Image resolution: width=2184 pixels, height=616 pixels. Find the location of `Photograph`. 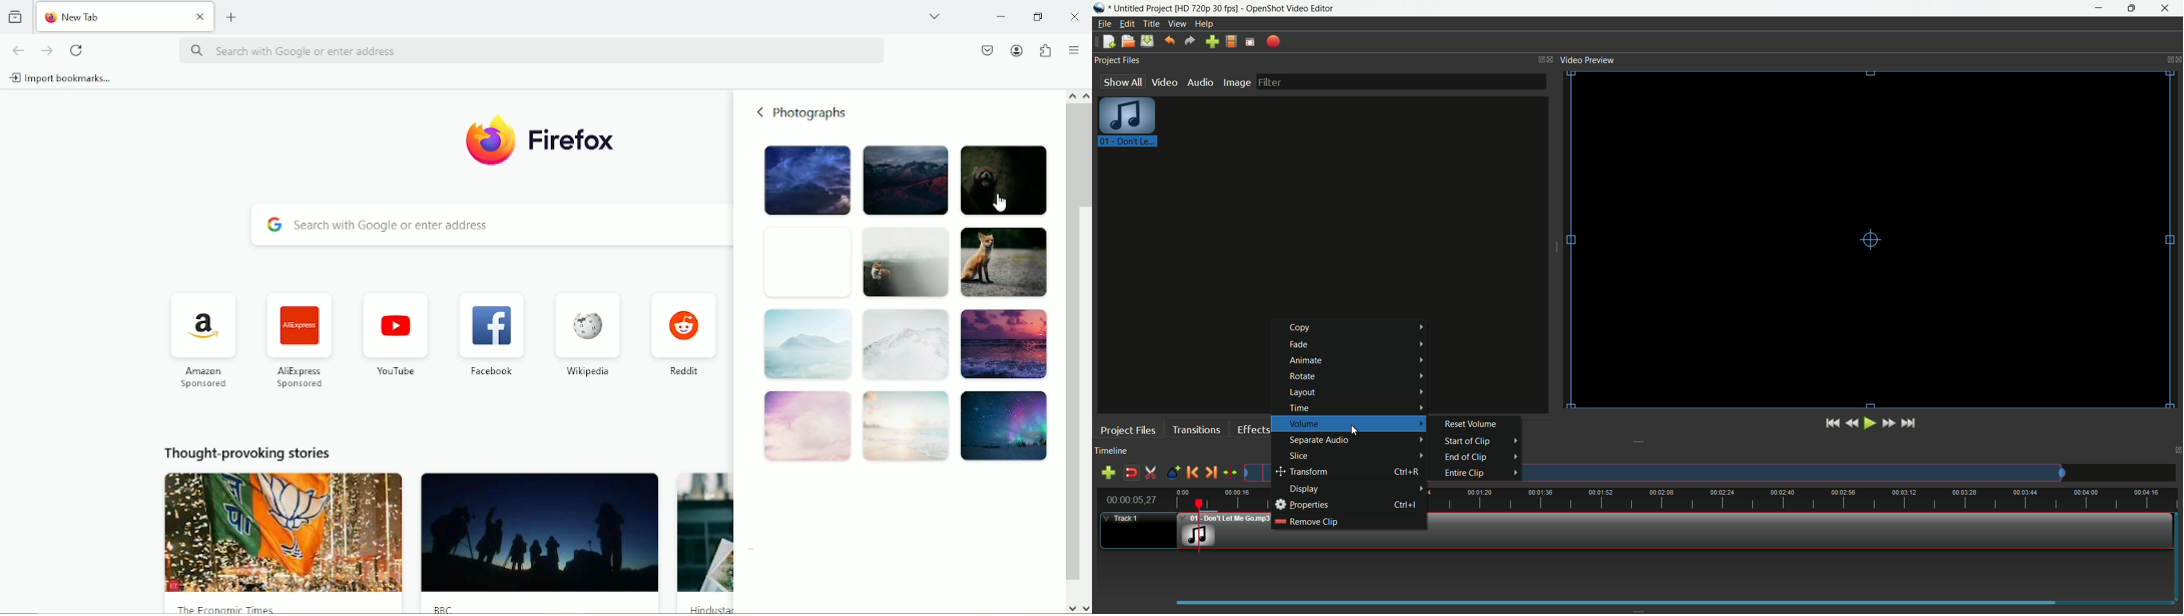

Photograph is located at coordinates (1005, 177).